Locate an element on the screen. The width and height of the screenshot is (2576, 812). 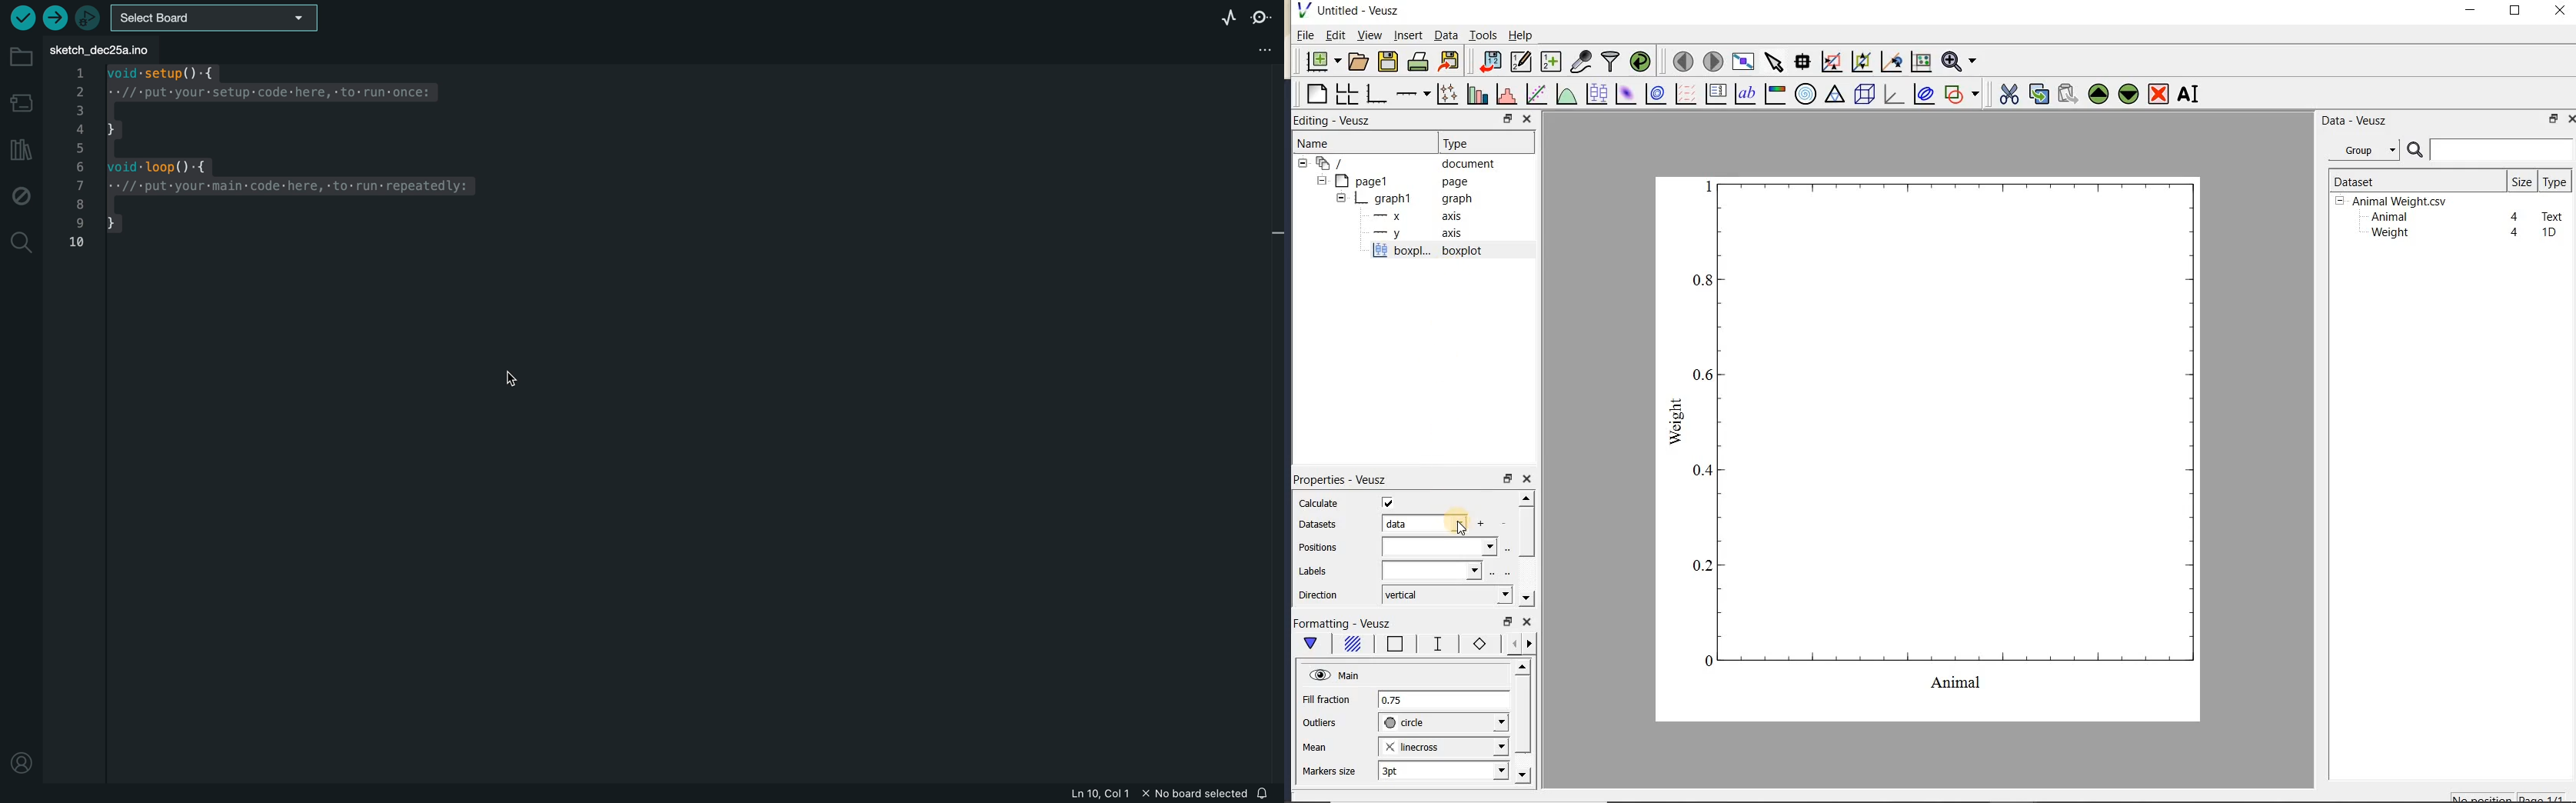
save the document is located at coordinates (1387, 62).